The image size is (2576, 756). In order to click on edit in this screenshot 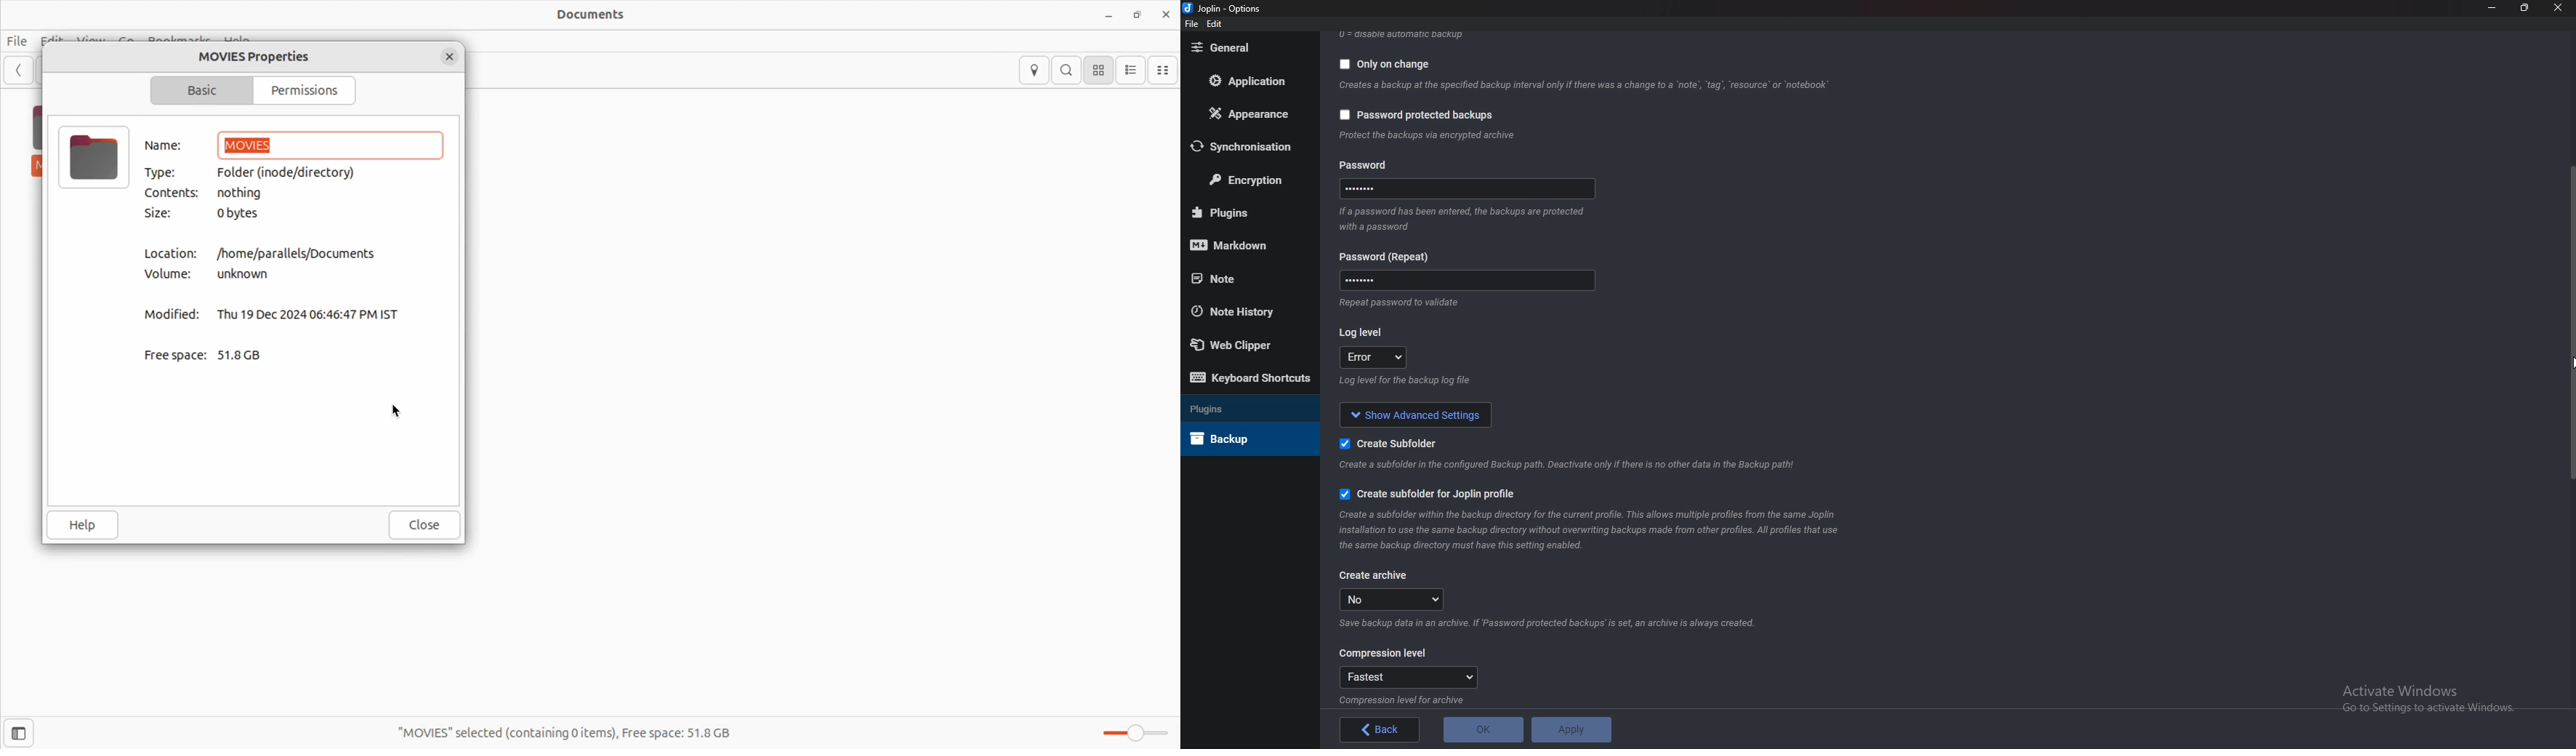, I will do `click(1215, 24)`.